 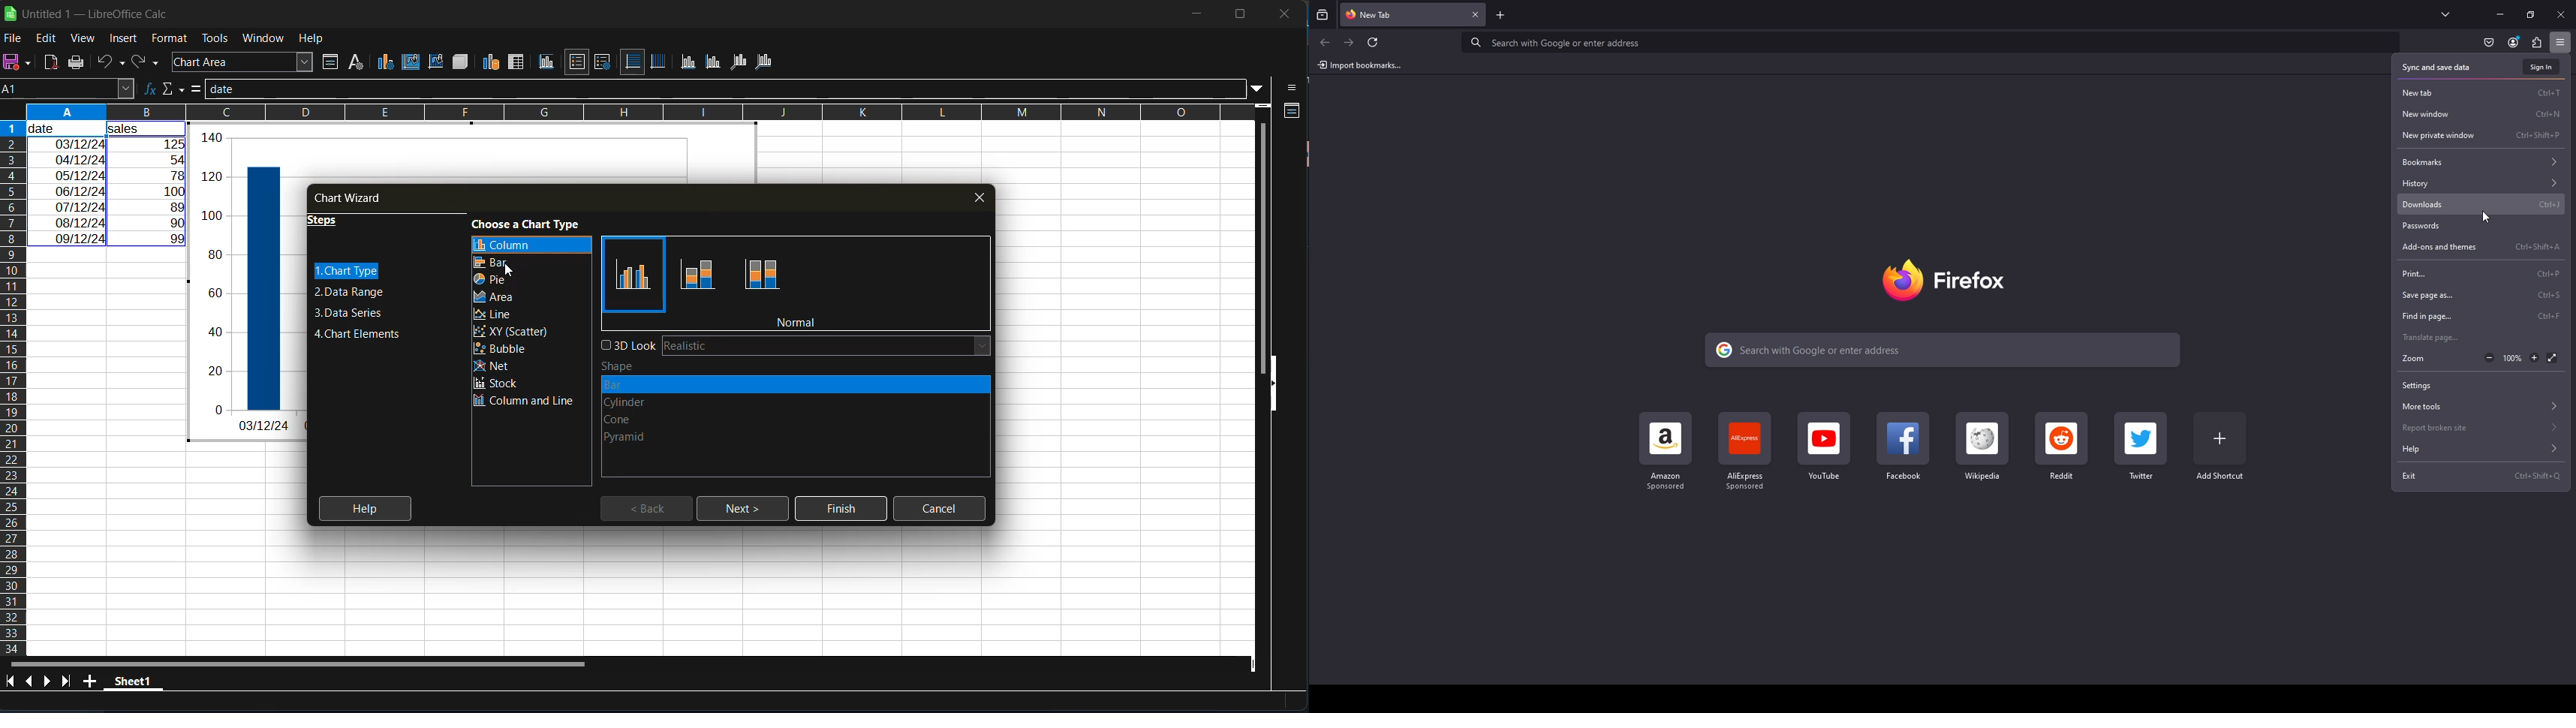 I want to click on scroll to next sheet, so click(x=50, y=683).